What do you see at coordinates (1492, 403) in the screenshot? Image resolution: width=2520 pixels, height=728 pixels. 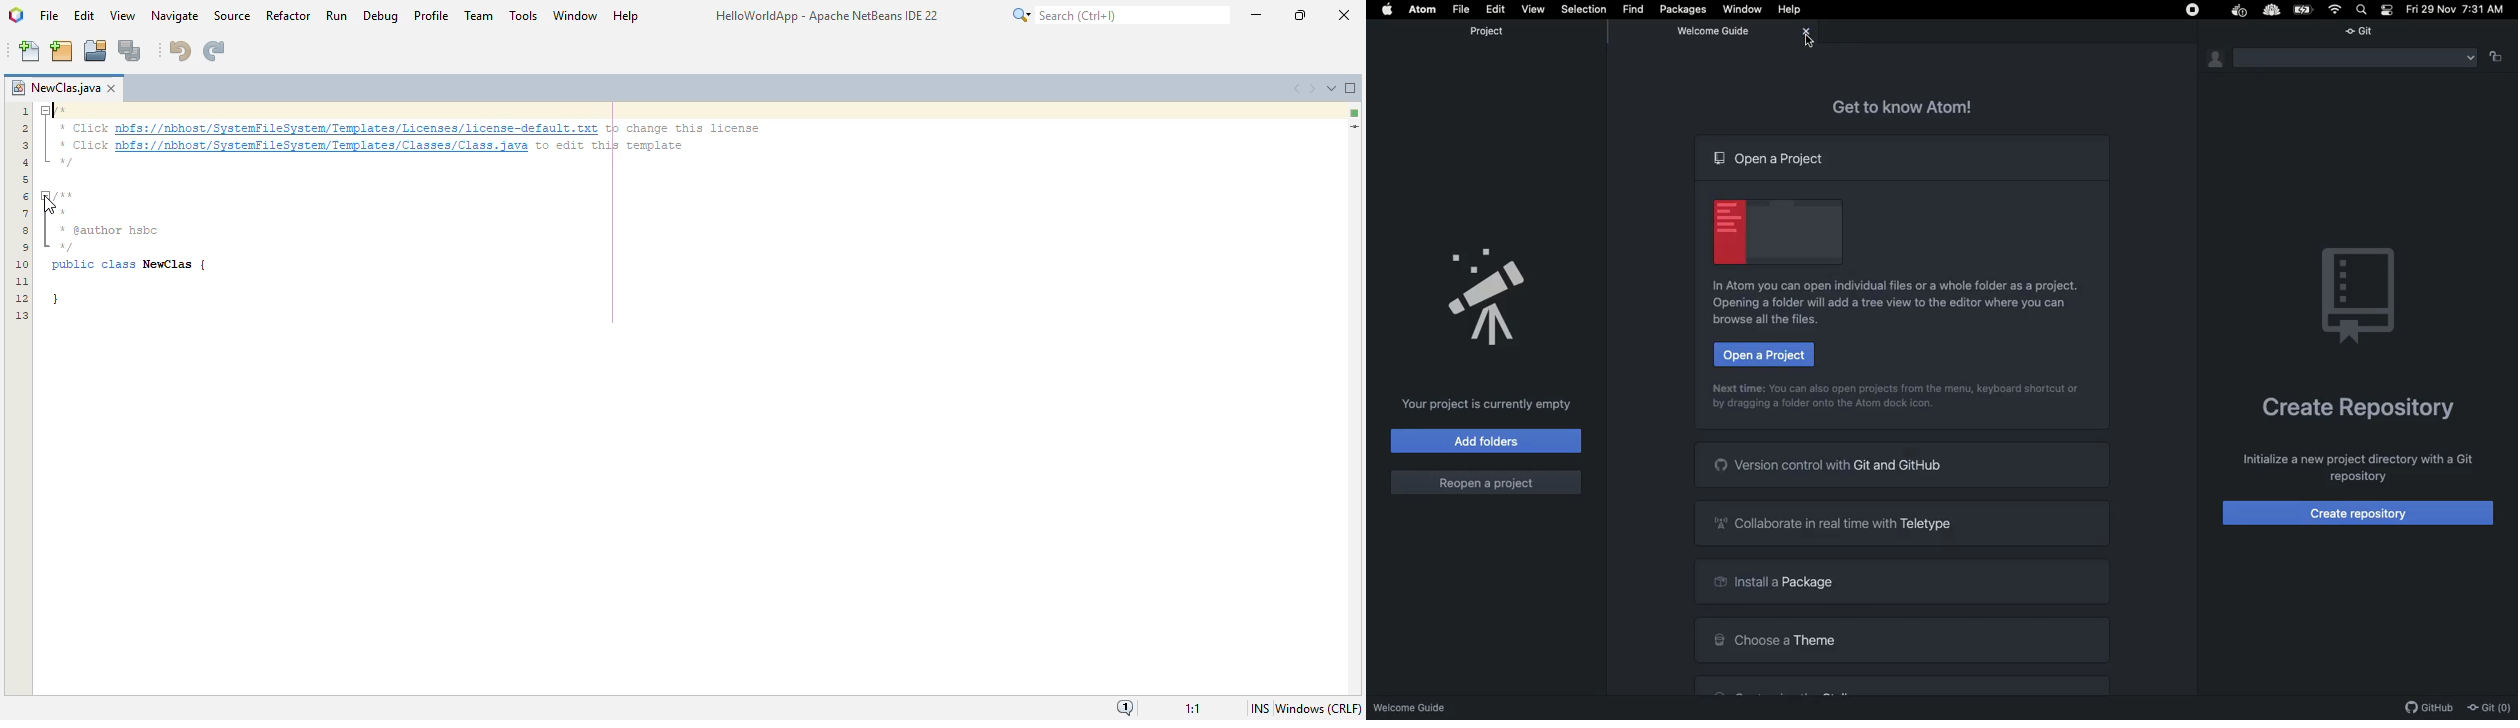 I see `Your project is currently empty ` at bounding box center [1492, 403].